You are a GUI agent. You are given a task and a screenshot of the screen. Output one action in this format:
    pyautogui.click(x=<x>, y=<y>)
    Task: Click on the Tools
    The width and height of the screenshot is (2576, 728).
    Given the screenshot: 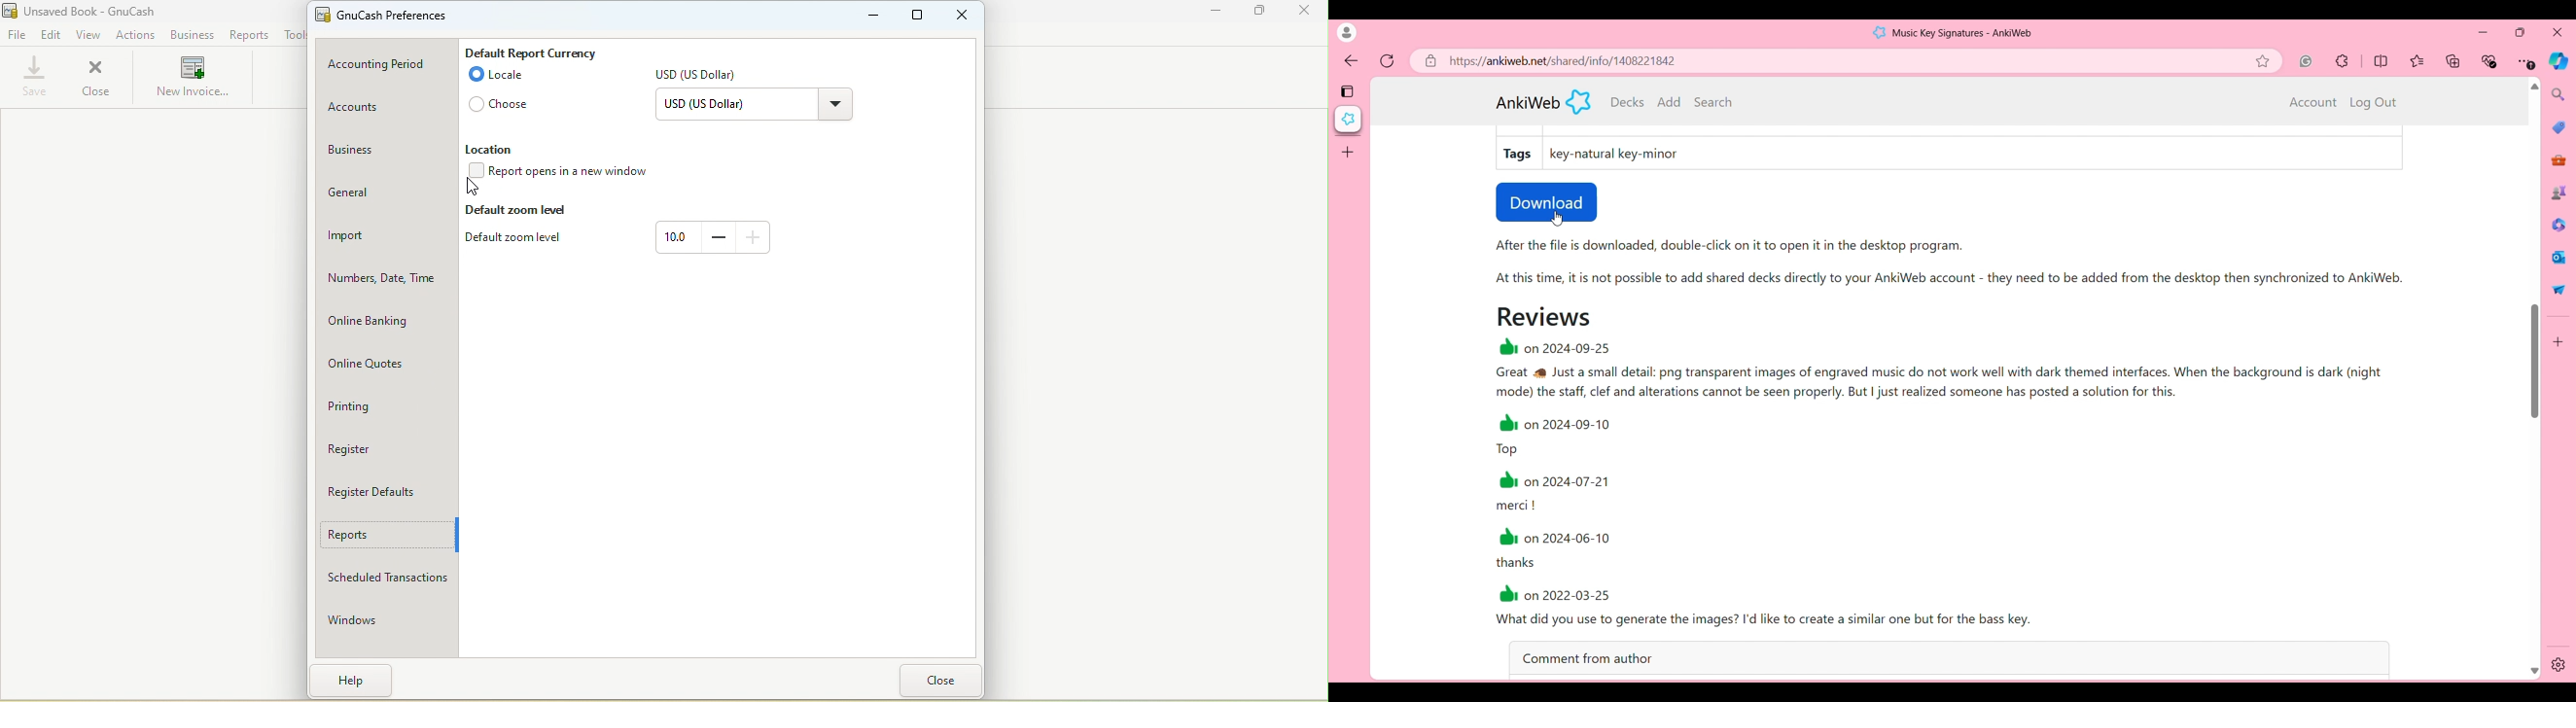 What is the action you would take?
    pyautogui.click(x=291, y=34)
    